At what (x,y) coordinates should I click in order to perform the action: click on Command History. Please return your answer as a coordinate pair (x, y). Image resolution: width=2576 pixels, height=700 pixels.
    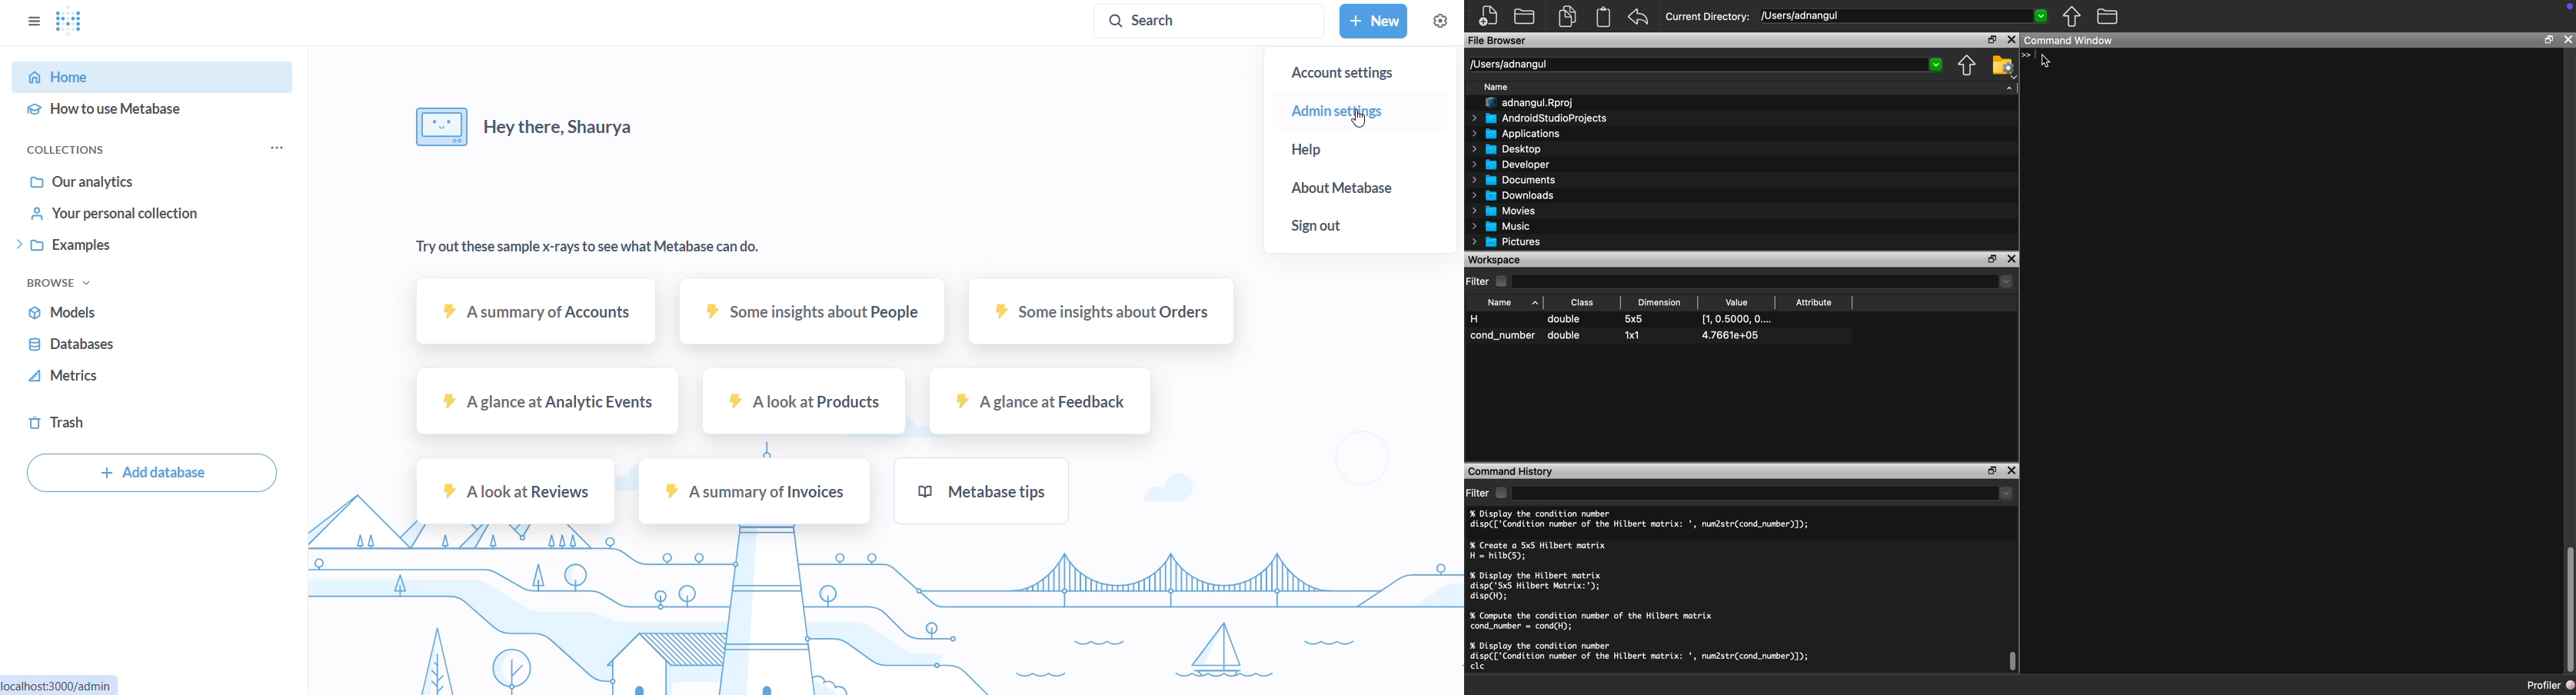
    Looking at the image, I should click on (1511, 471).